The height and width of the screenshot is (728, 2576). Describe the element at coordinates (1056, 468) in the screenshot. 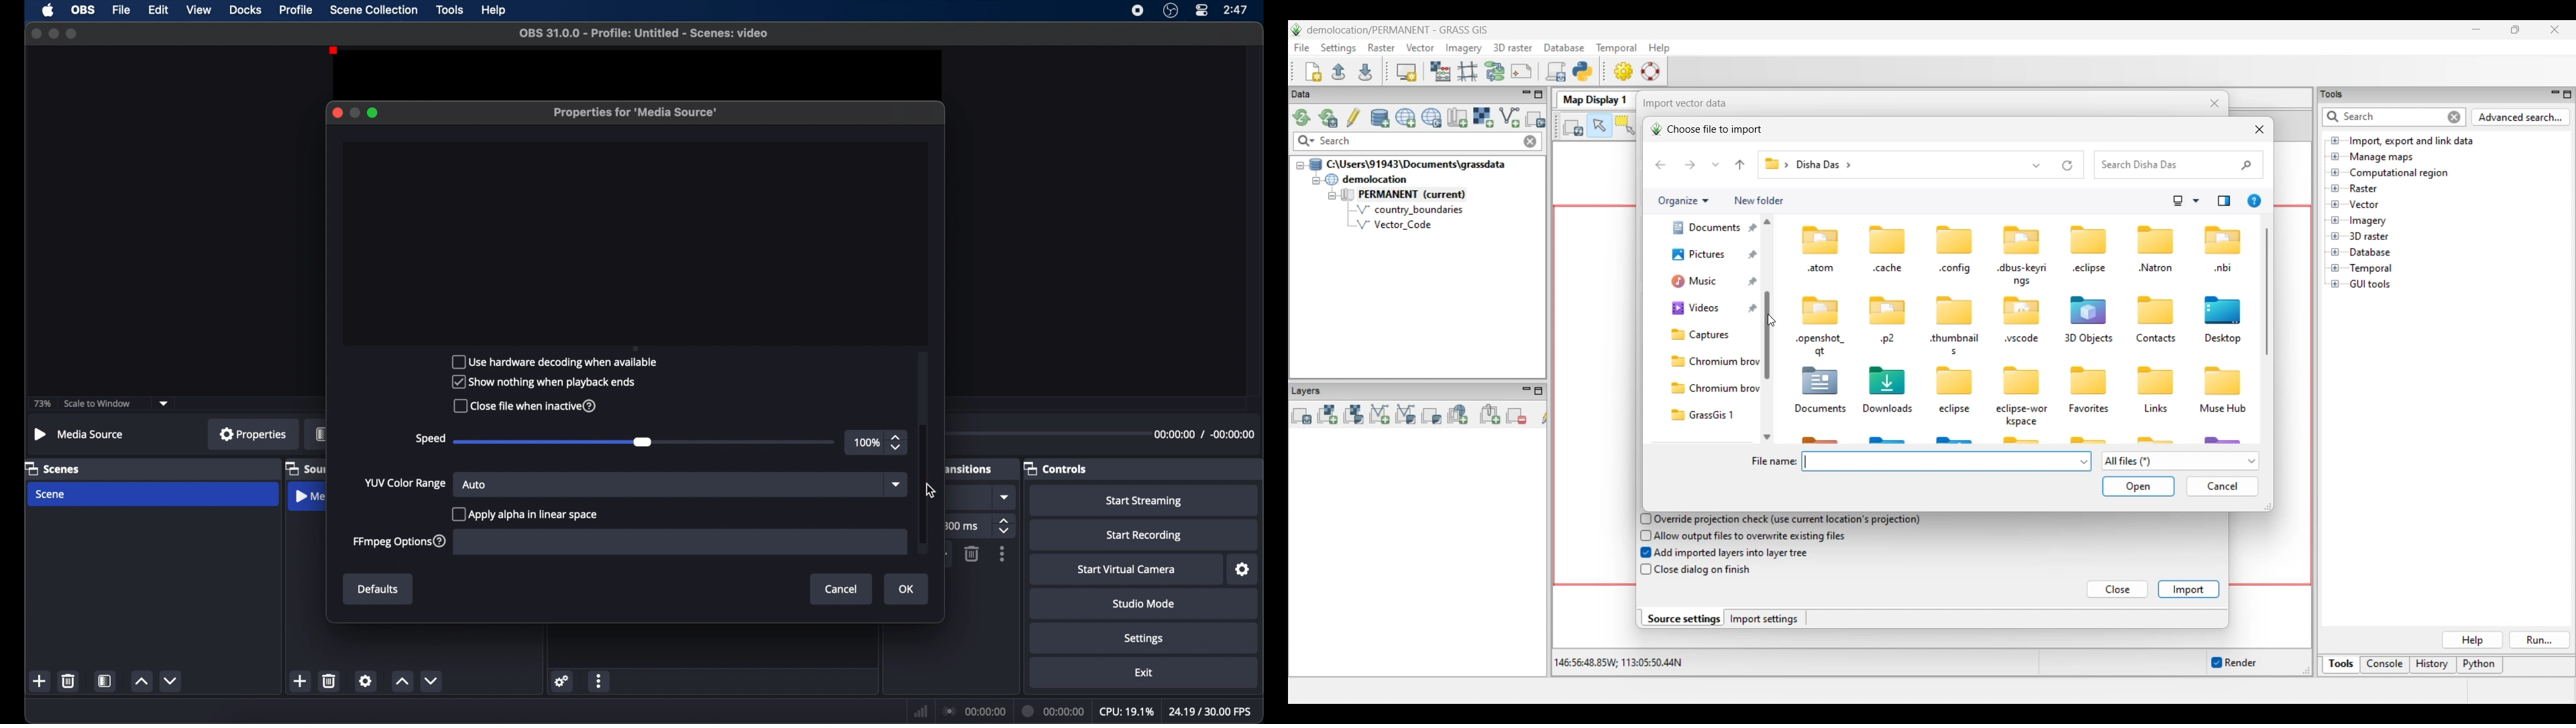

I see `controls` at that location.